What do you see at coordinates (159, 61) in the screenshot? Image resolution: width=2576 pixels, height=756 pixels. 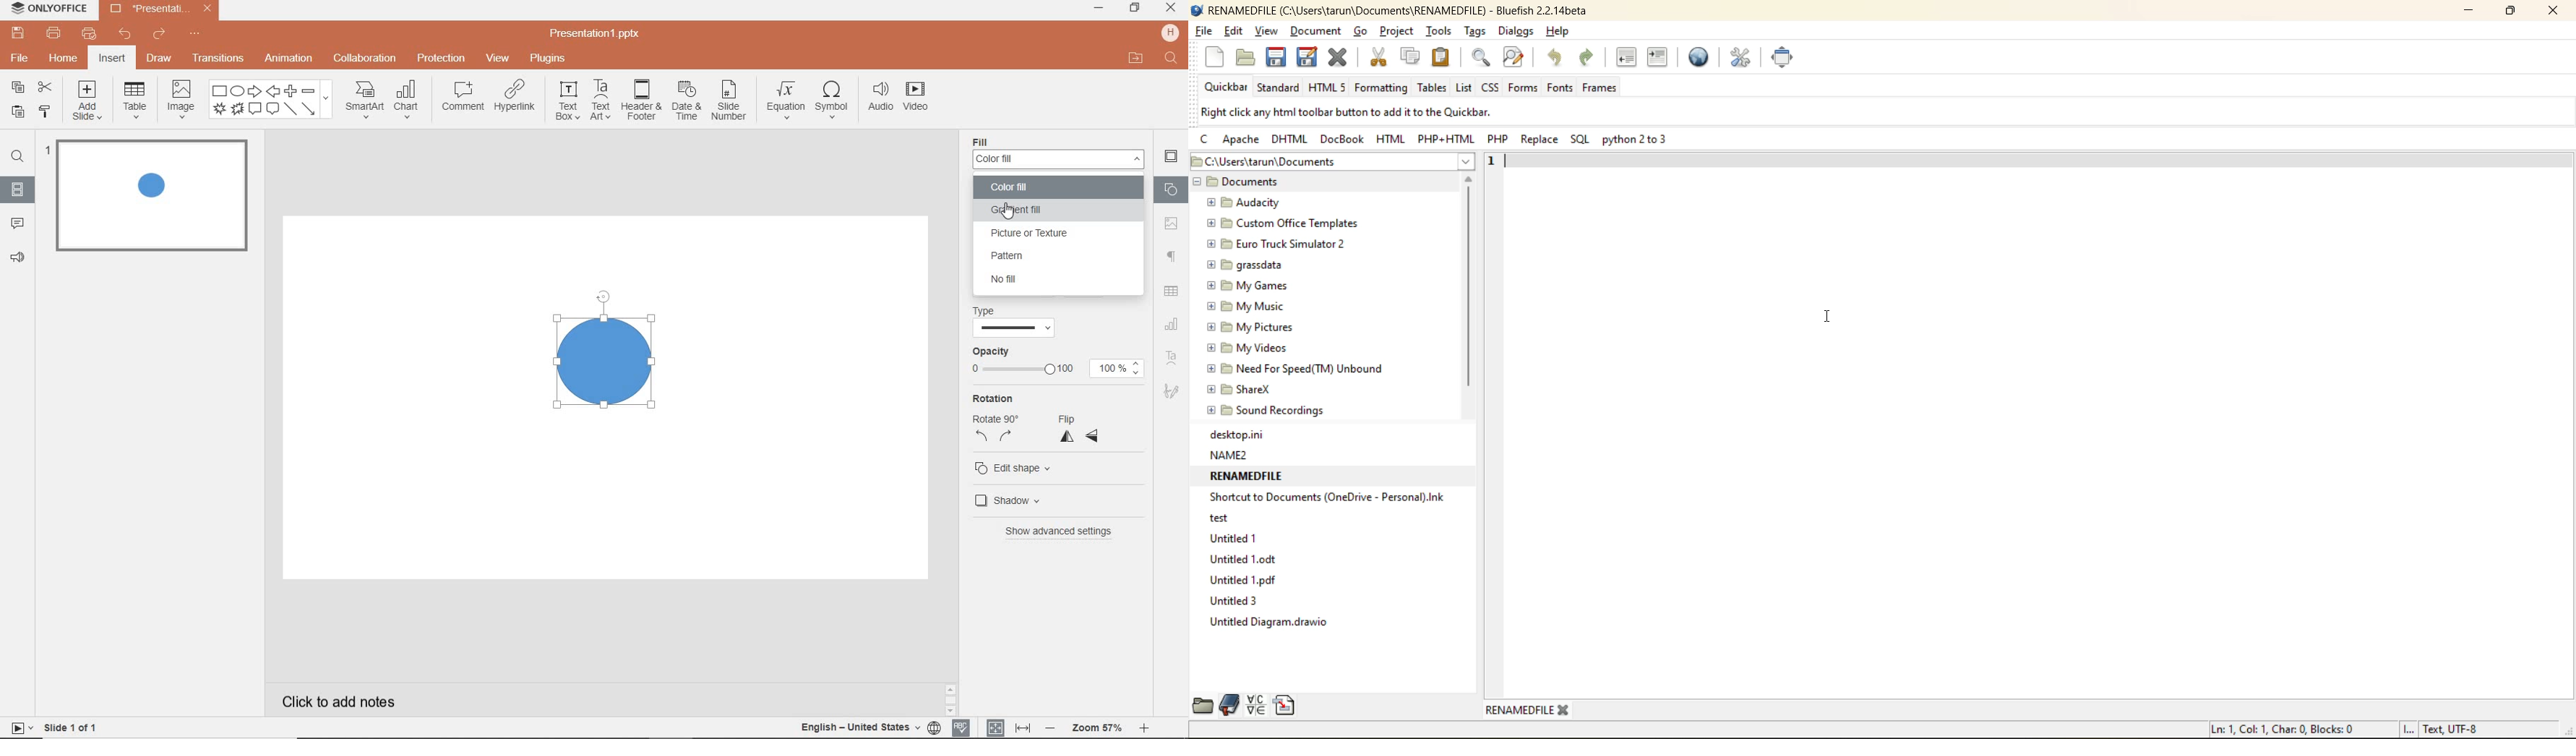 I see `draw` at bounding box center [159, 61].